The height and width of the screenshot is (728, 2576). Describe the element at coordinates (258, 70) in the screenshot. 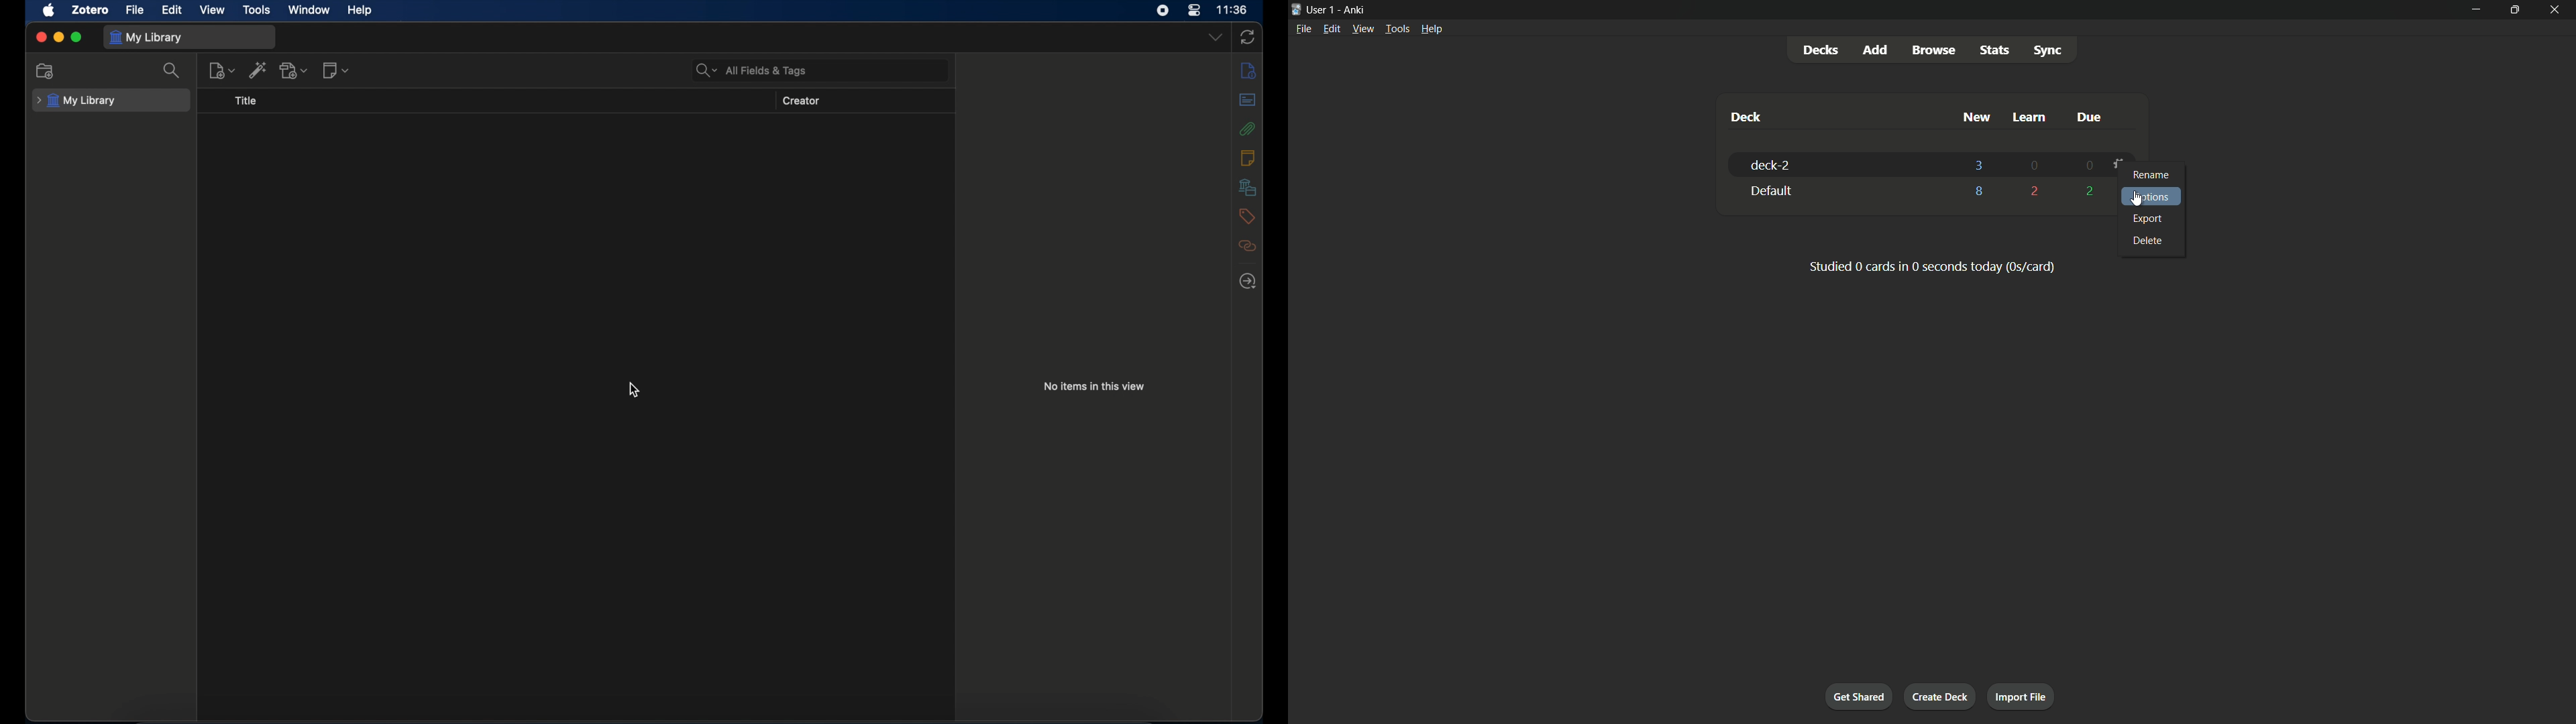

I see `add item by identifier` at that location.